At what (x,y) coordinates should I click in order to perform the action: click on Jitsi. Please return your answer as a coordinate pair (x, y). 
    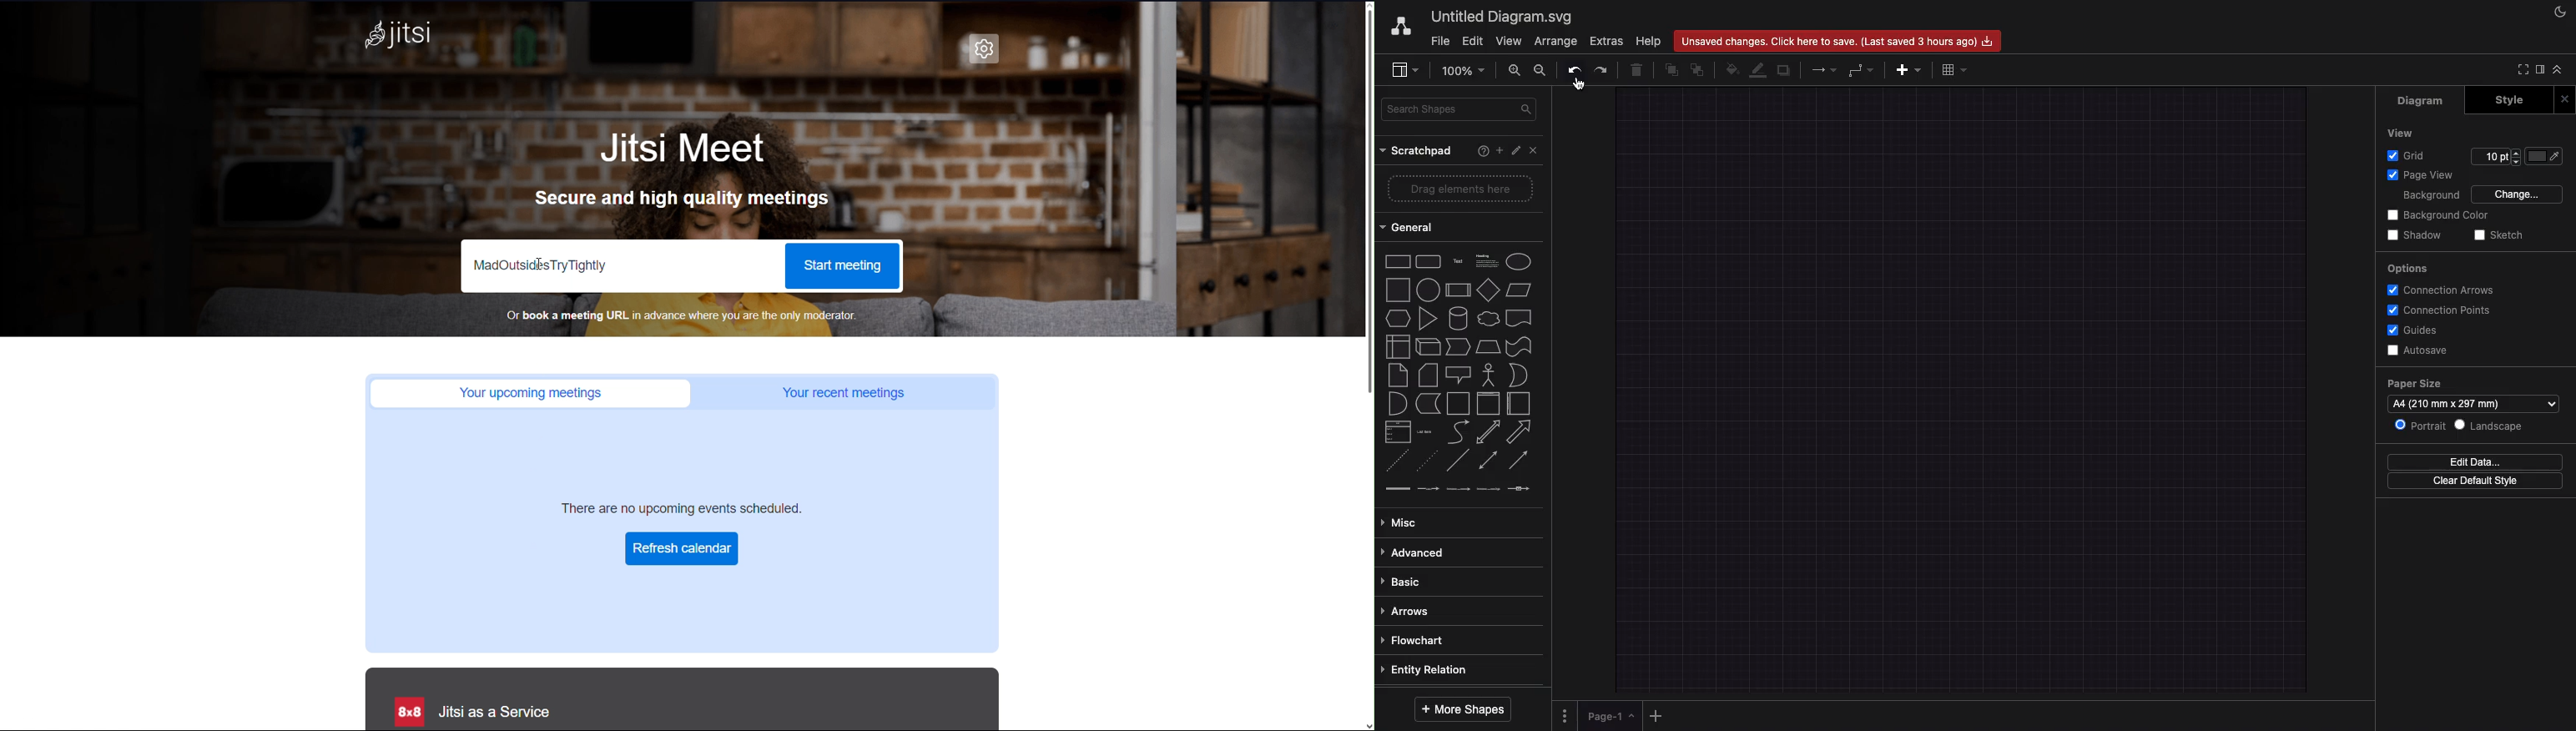
    Looking at the image, I should click on (397, 37).